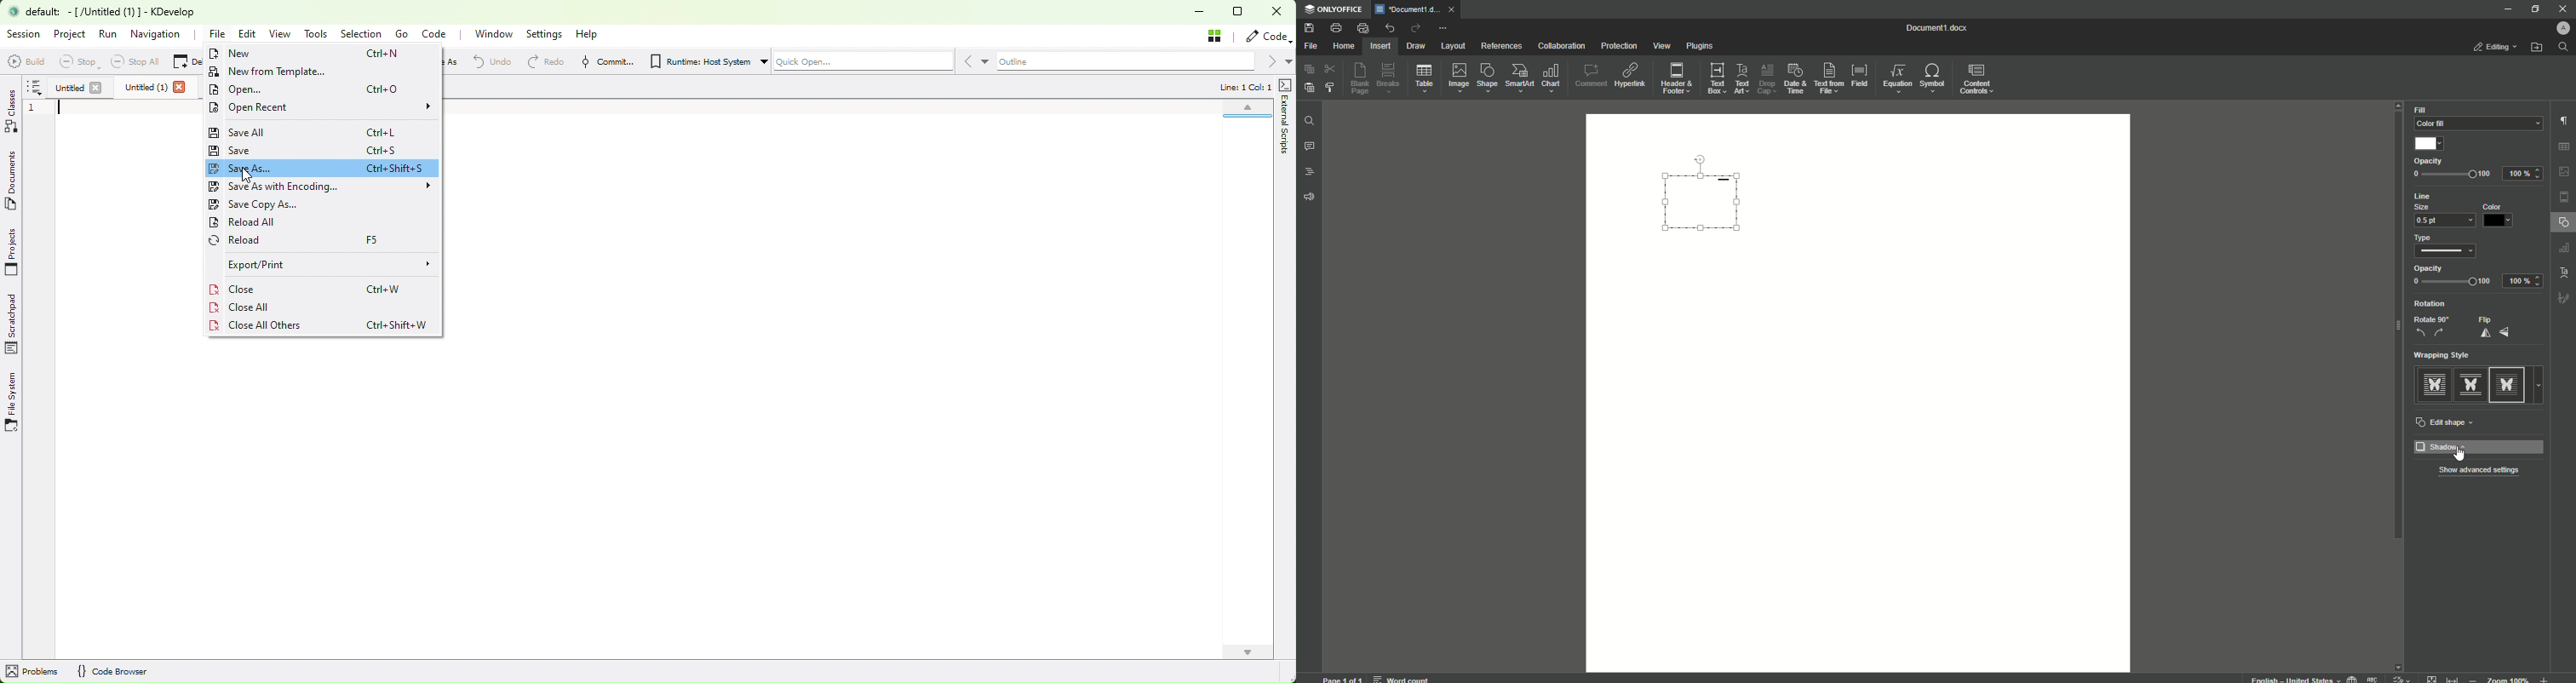 The image size is (2576, 700). Describe the element at coordinates (1457, 77) in the screenshot. I see `Image` at that location.